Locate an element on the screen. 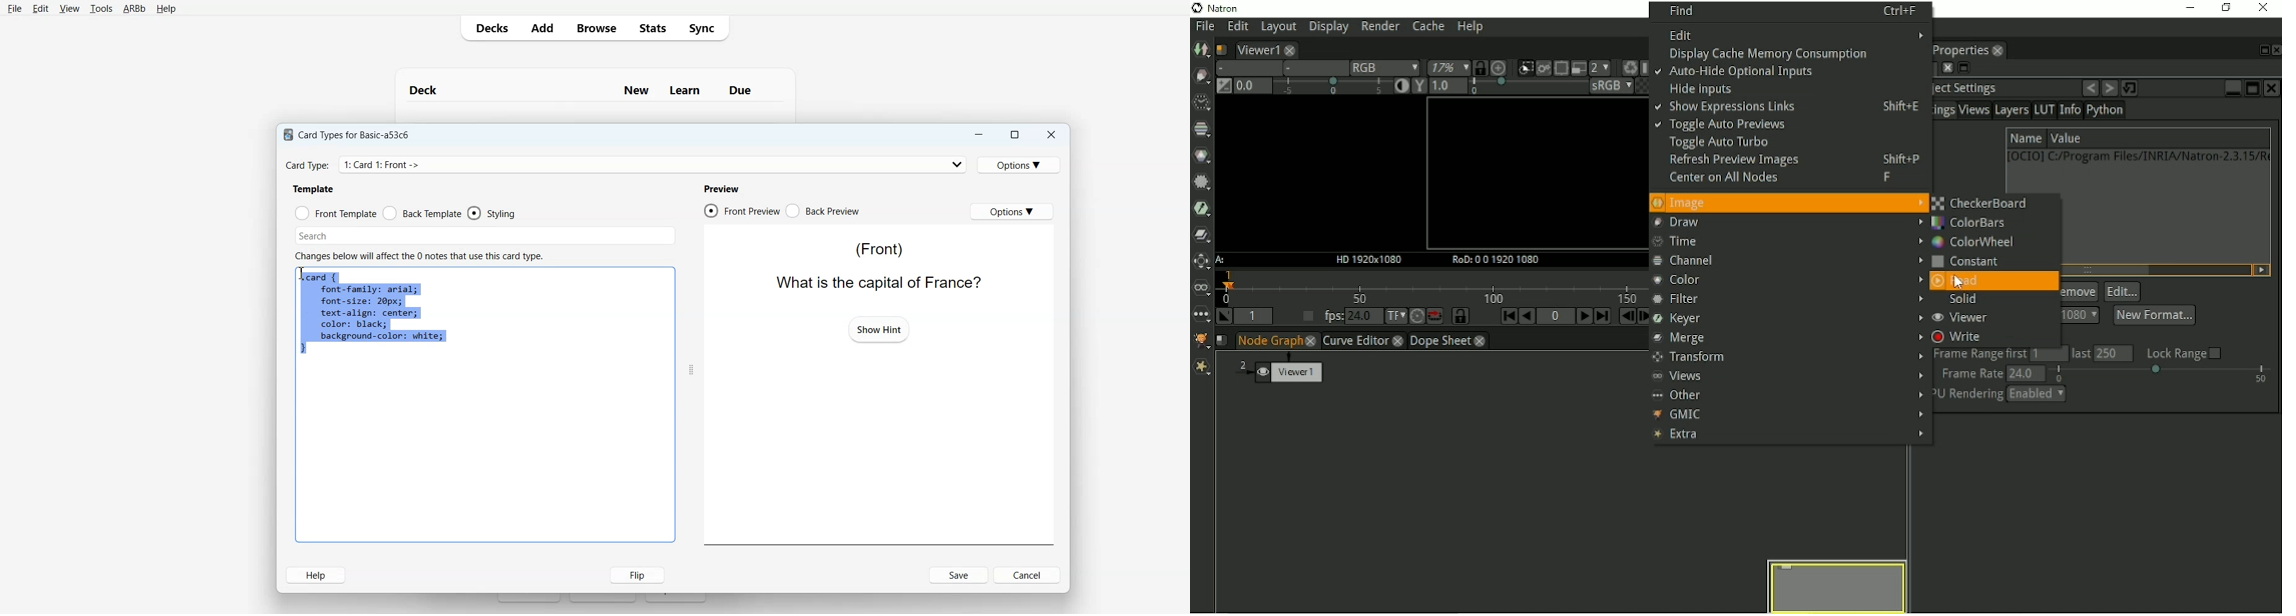 The width and height of the screenshot is (2296, 616). Front Preview is located at coordinates (742, 211).